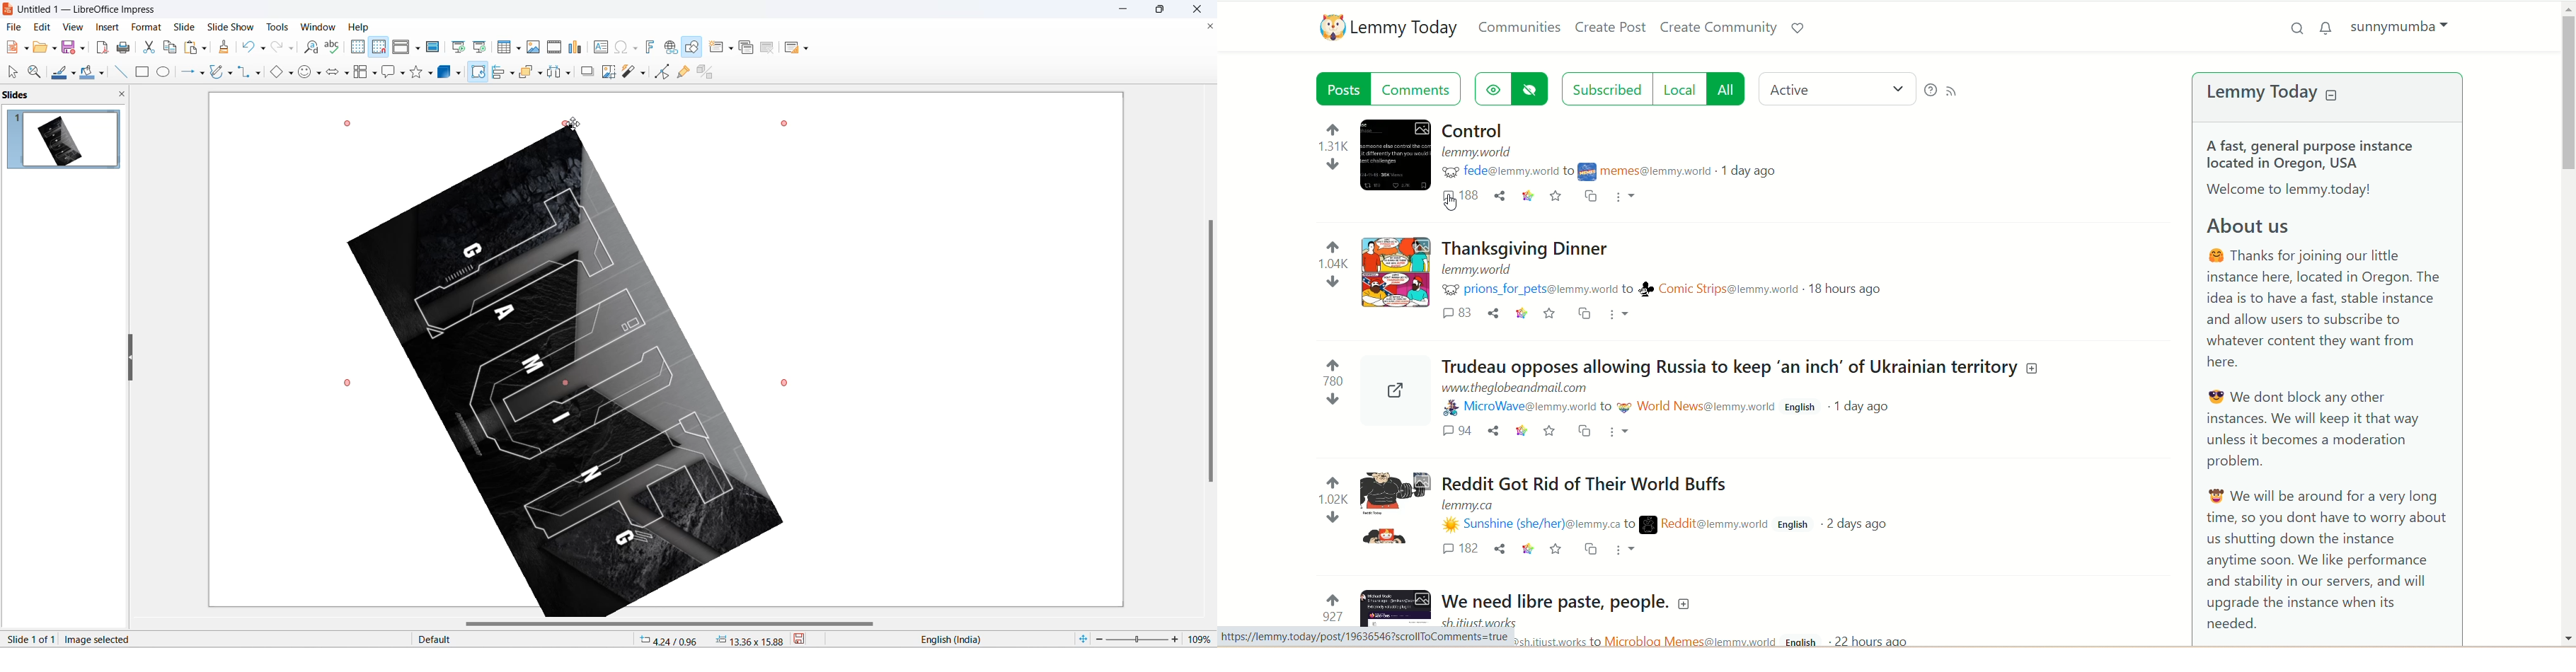 This screenshot has height=672, width=2576. What do you see at coordinates (1398, 272) in the screenshot?
I see `Expand the post with the image details` at bounding box center [1398, 272].